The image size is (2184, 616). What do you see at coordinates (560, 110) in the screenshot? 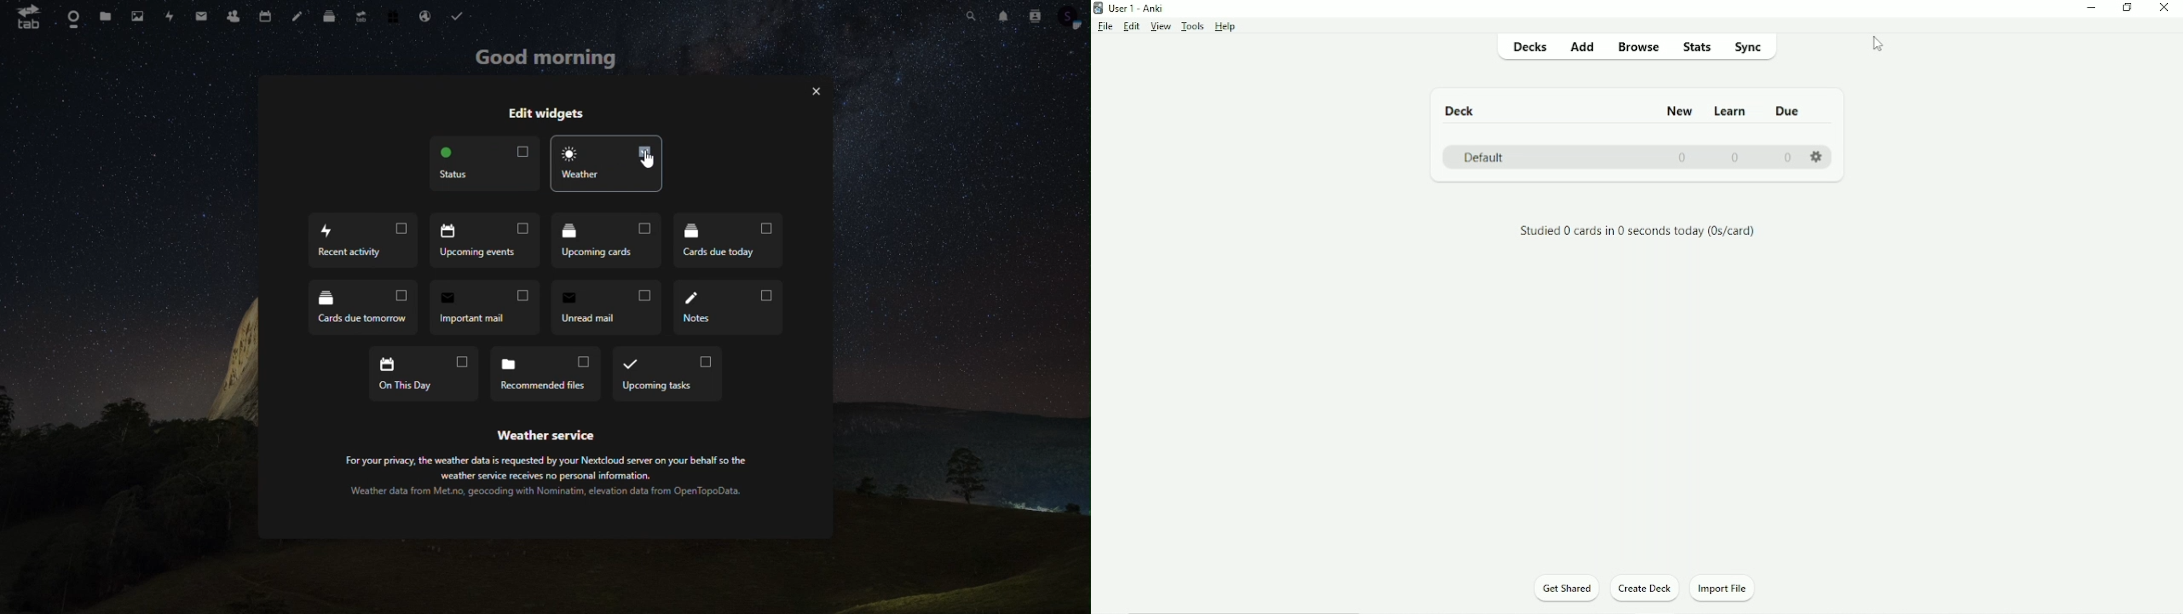
I see `edit widgets` at bounding box center [560, 110].